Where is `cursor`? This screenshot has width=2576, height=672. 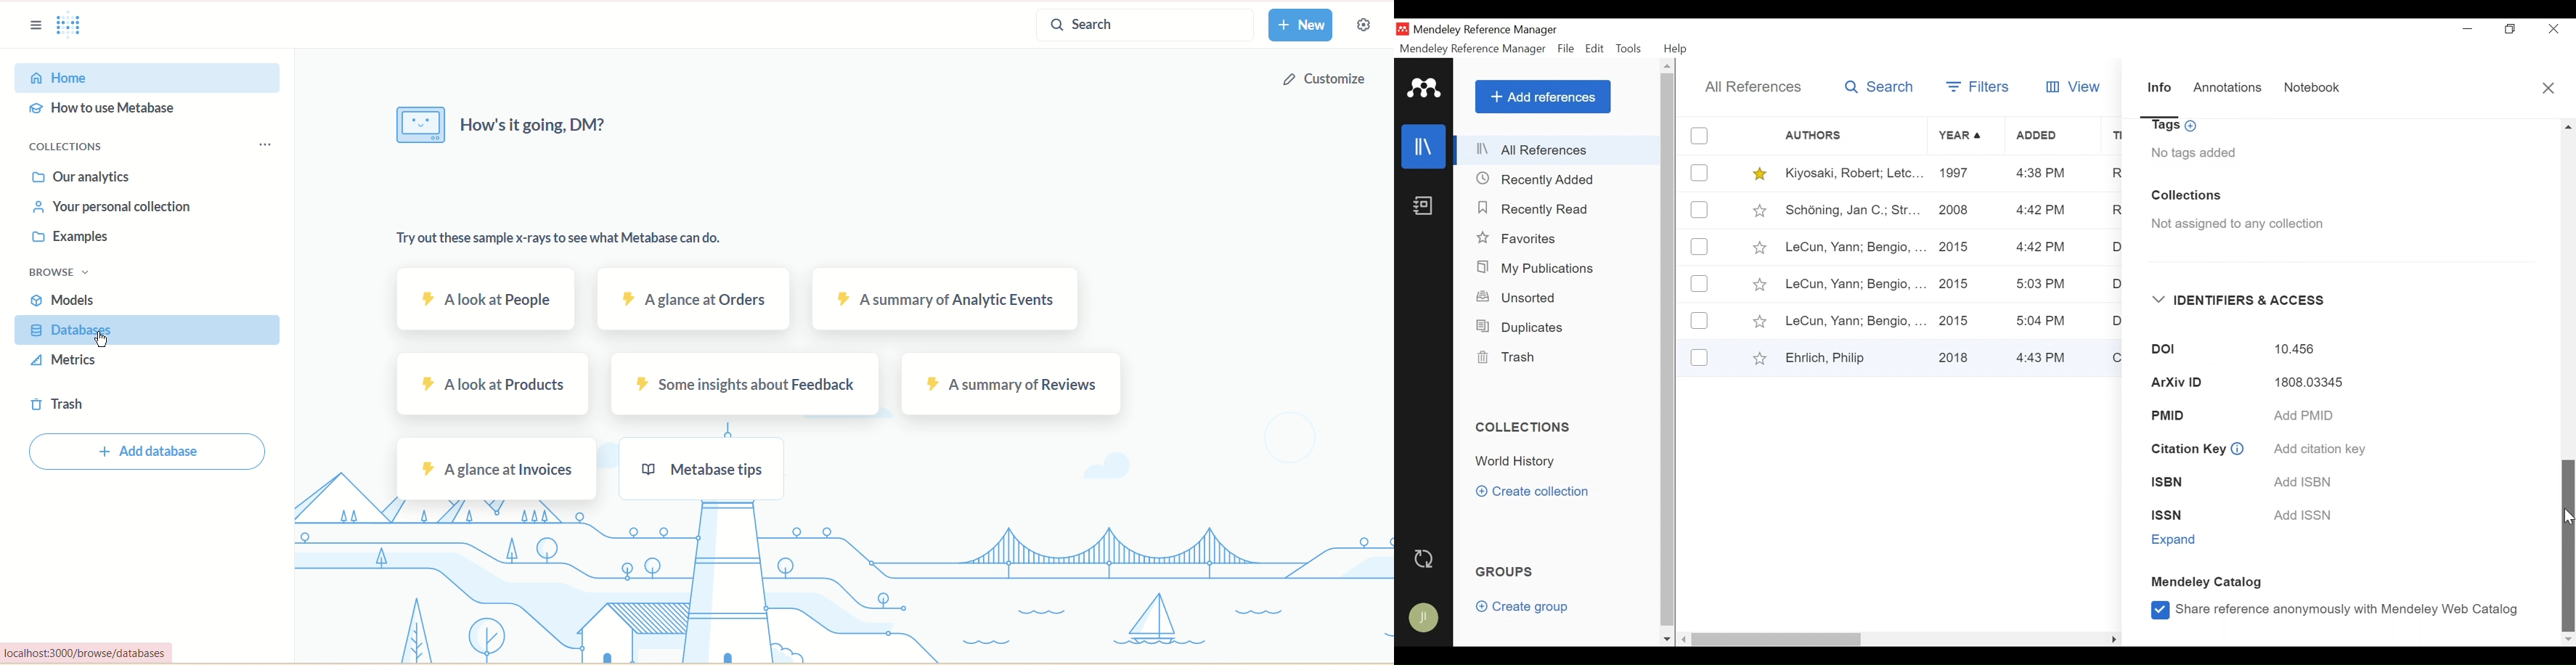
cursor is located at coordinates (103, 341).